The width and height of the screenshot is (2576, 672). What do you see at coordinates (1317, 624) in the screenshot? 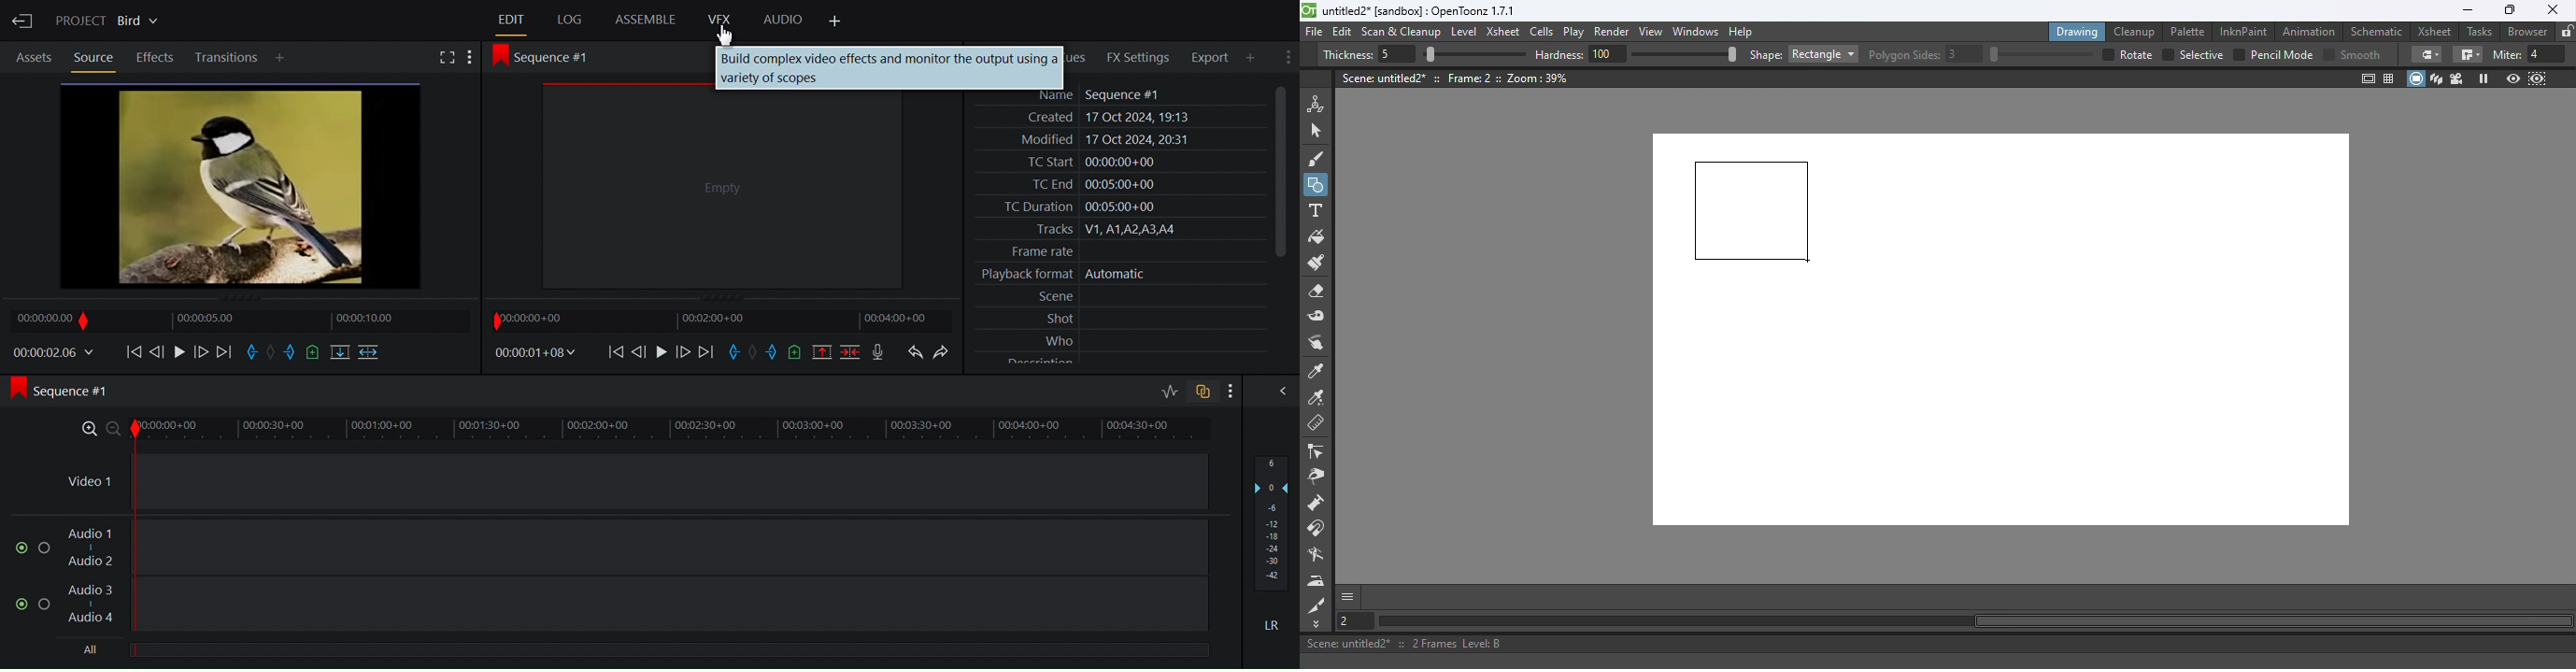
I see `More Tools` at bounding box center [1317, 624].